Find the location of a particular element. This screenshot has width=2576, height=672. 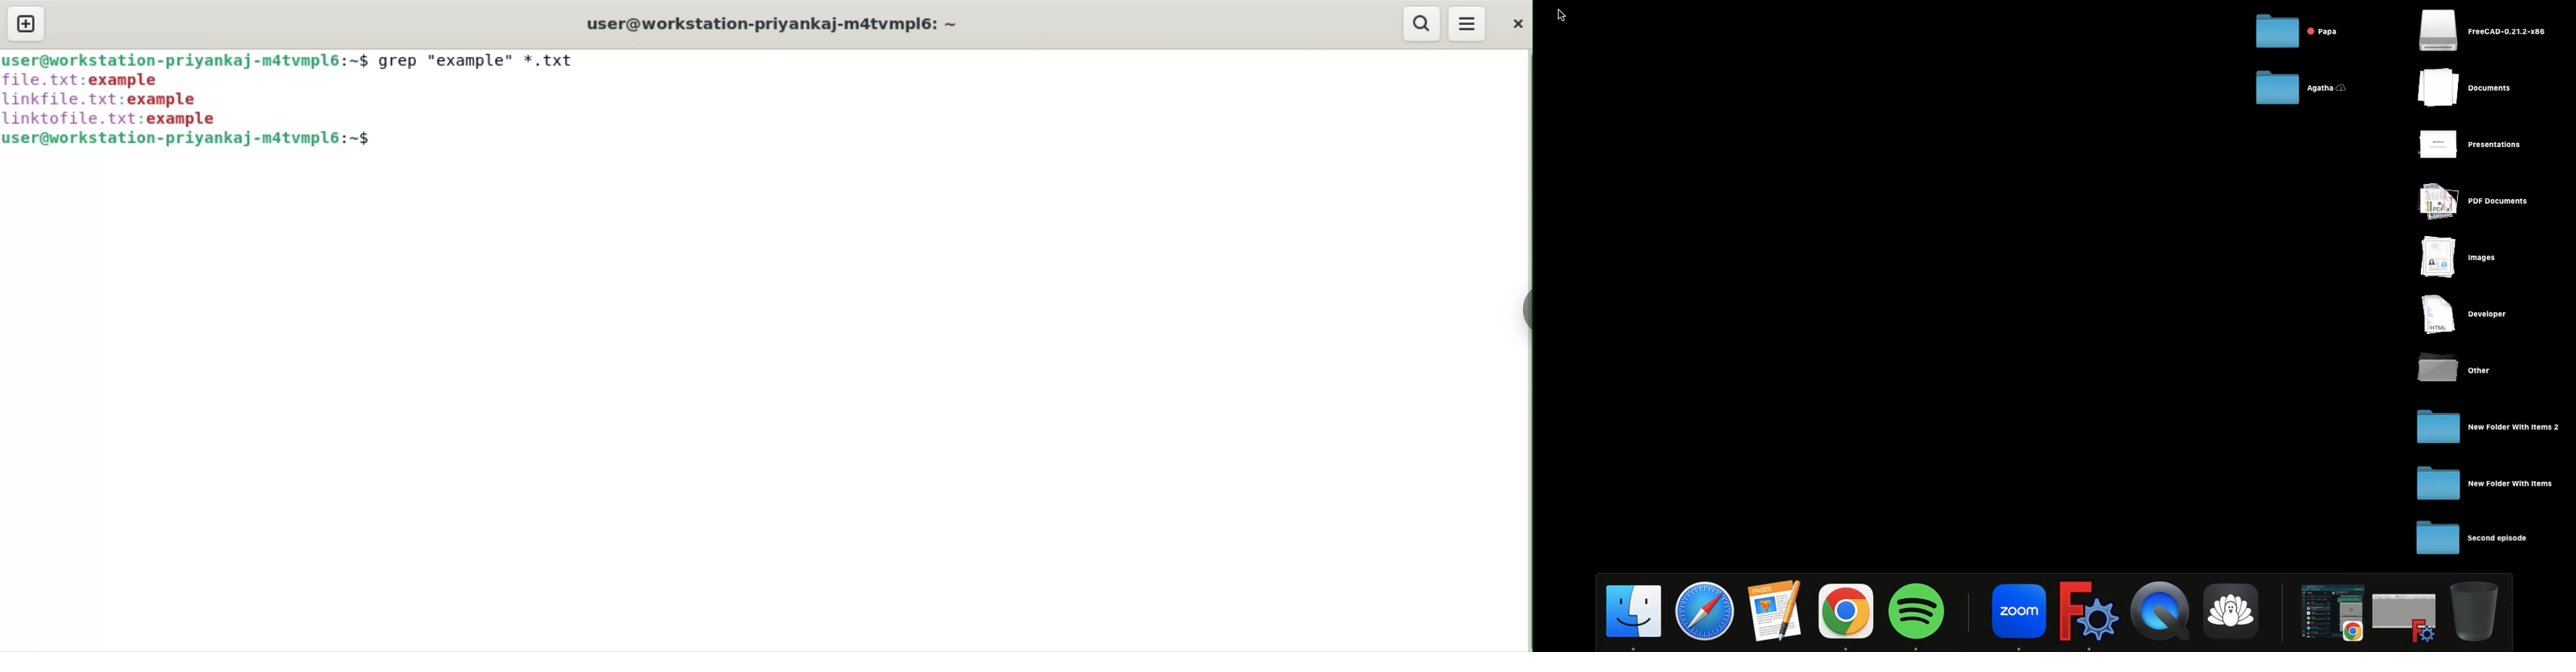

Finder is located at coordinates (1635, 615).